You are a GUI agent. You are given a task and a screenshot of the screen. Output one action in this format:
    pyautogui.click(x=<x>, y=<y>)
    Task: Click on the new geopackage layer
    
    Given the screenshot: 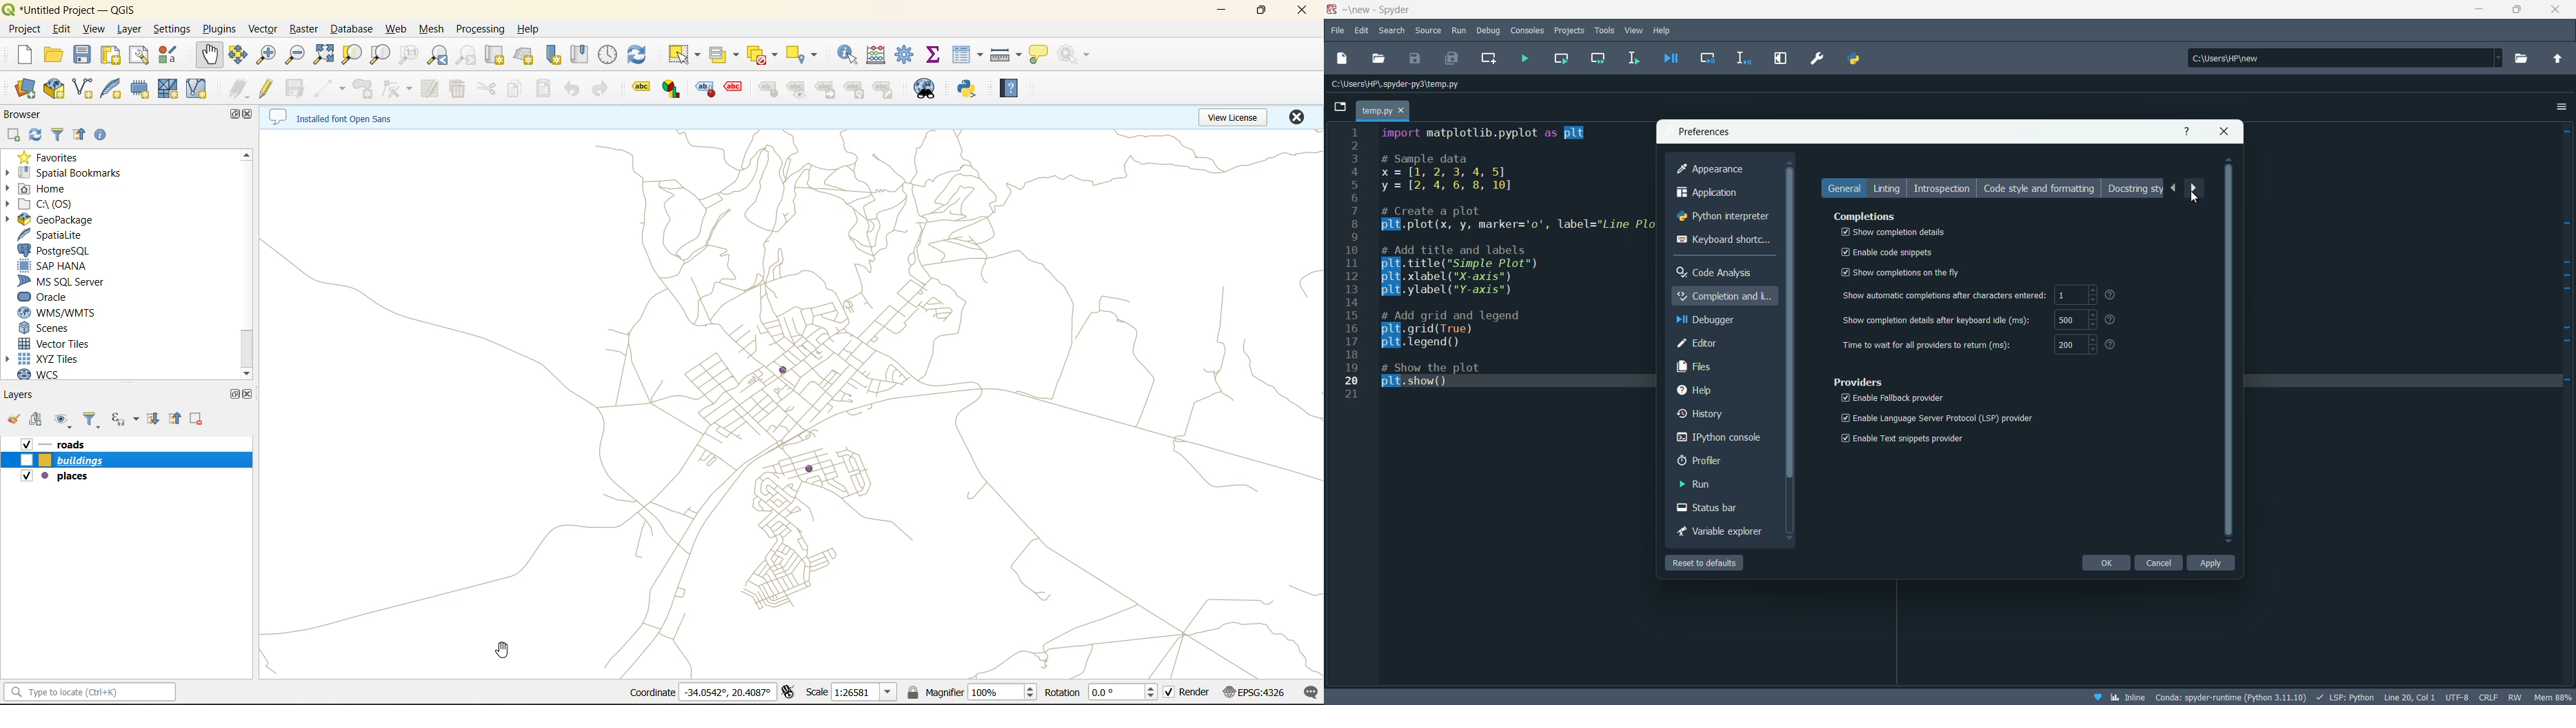 What is the action you would take?
    pyautogui.click(x=56, y=89)
    